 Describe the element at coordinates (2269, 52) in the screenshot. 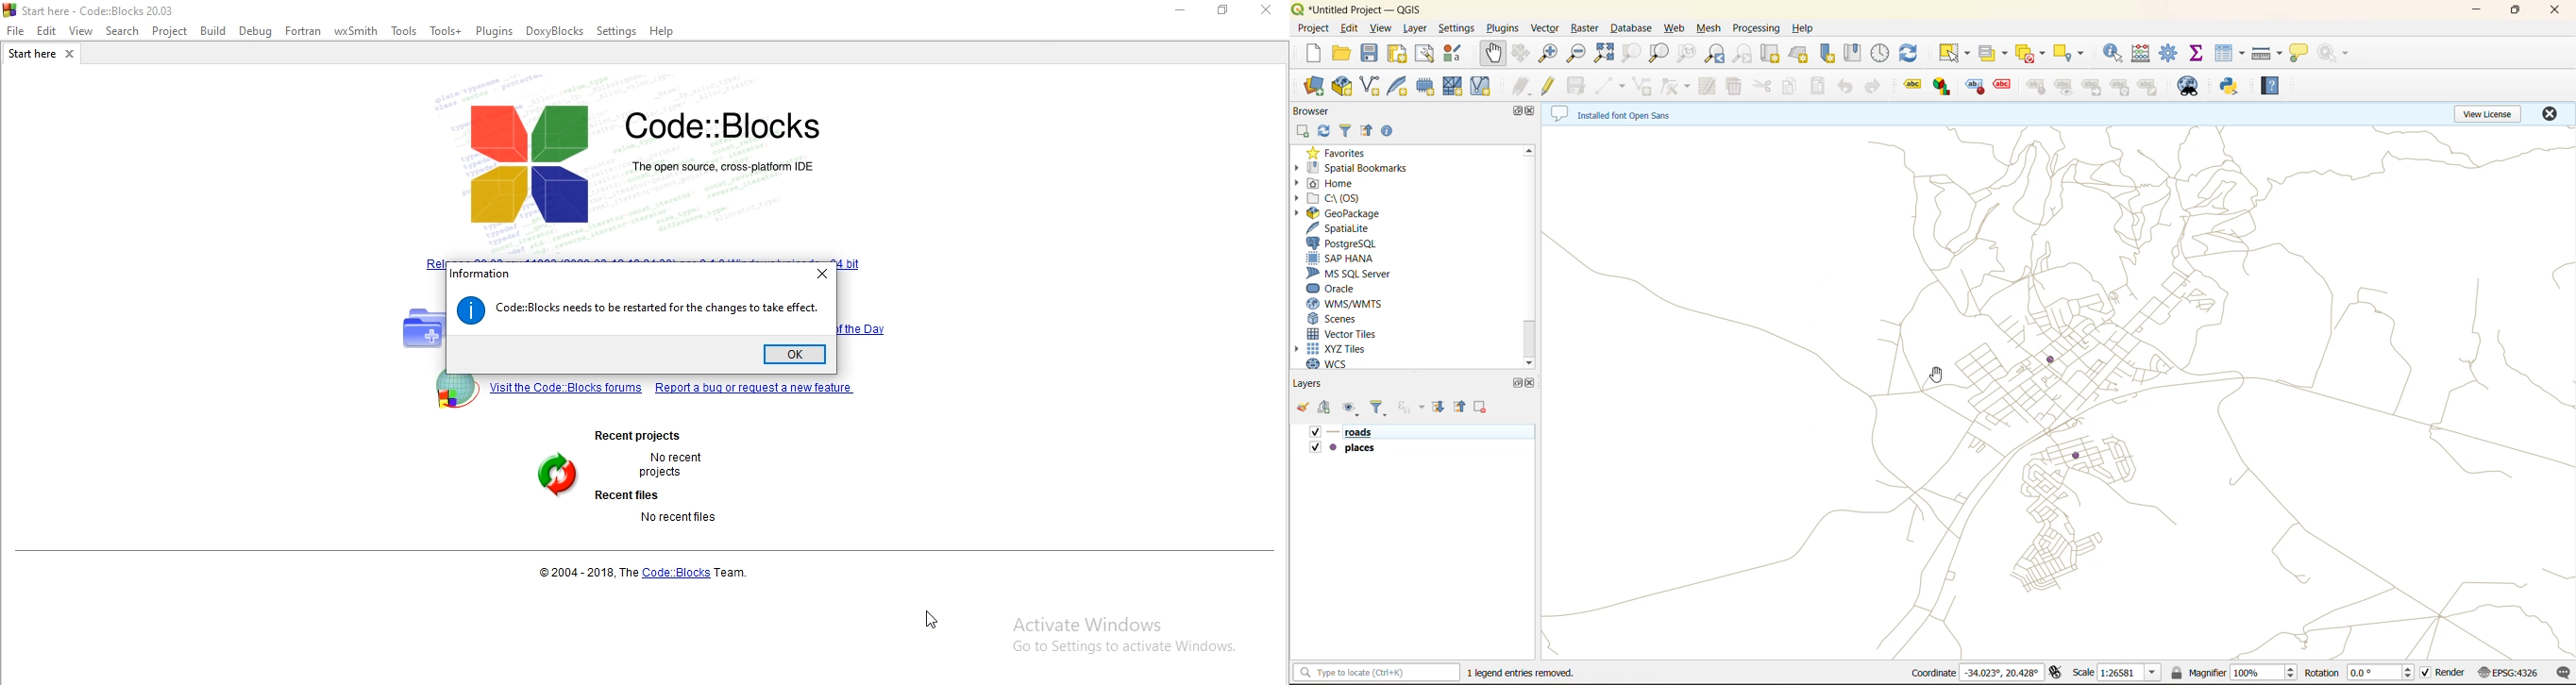

I see `measure line` at that location.